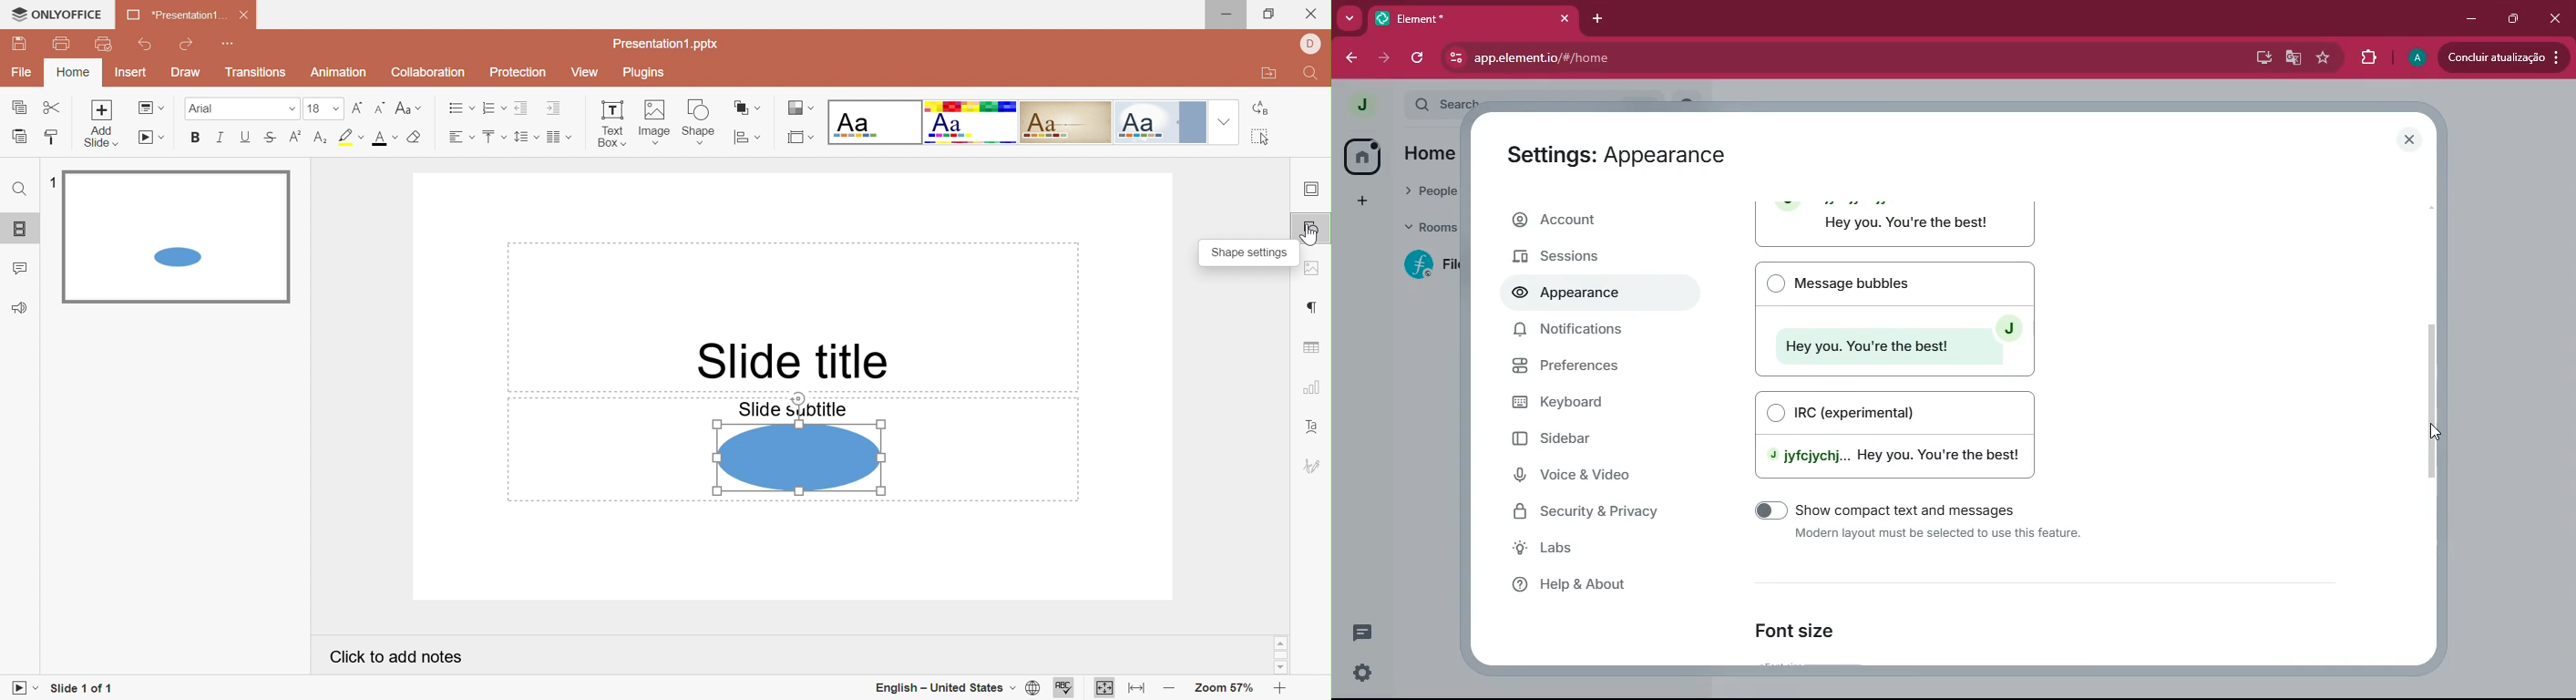  Describe the element at coordinates (1420, 60) in the screenshot. I see `refresh` at that location.